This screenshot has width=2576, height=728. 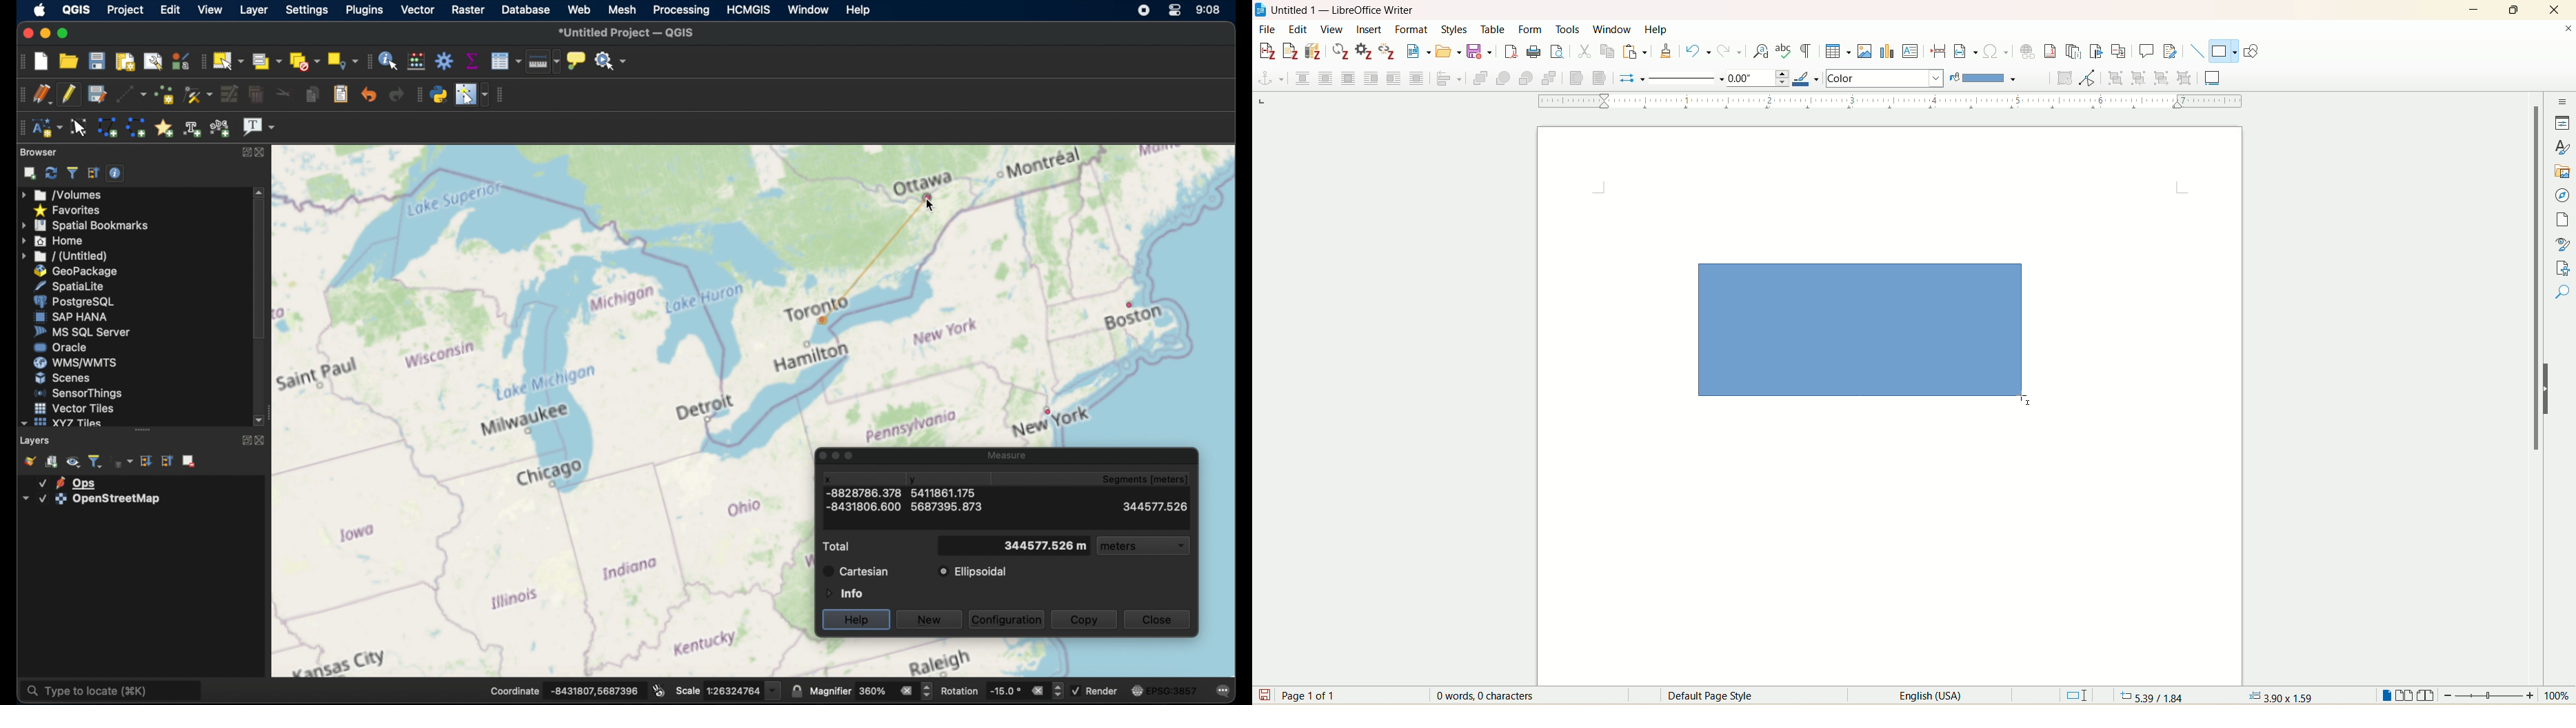 What do you see at coordinates (1721, 696) in the screenshot?
I see `Default page style` at bounding box center [1721, 696].